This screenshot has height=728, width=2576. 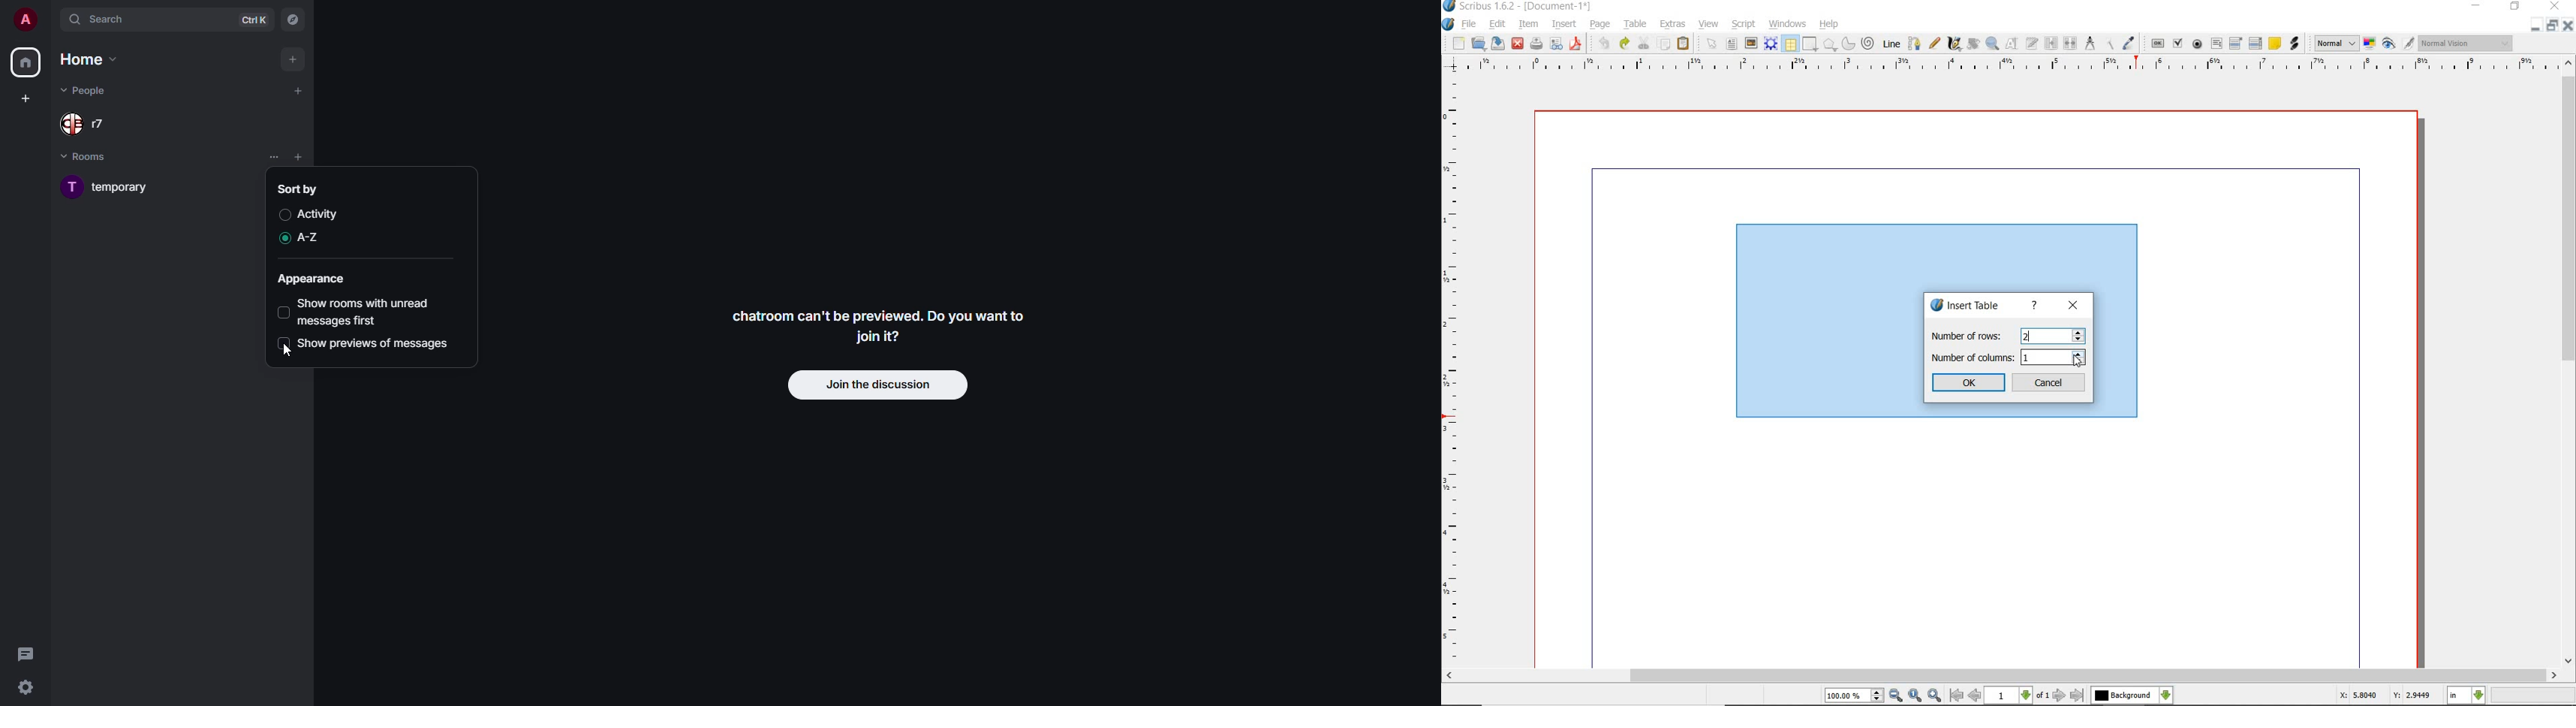 What do you see at coordinates (1673, 24) in the screenshot?
I see `extras` at bounding box center [1673, 24].